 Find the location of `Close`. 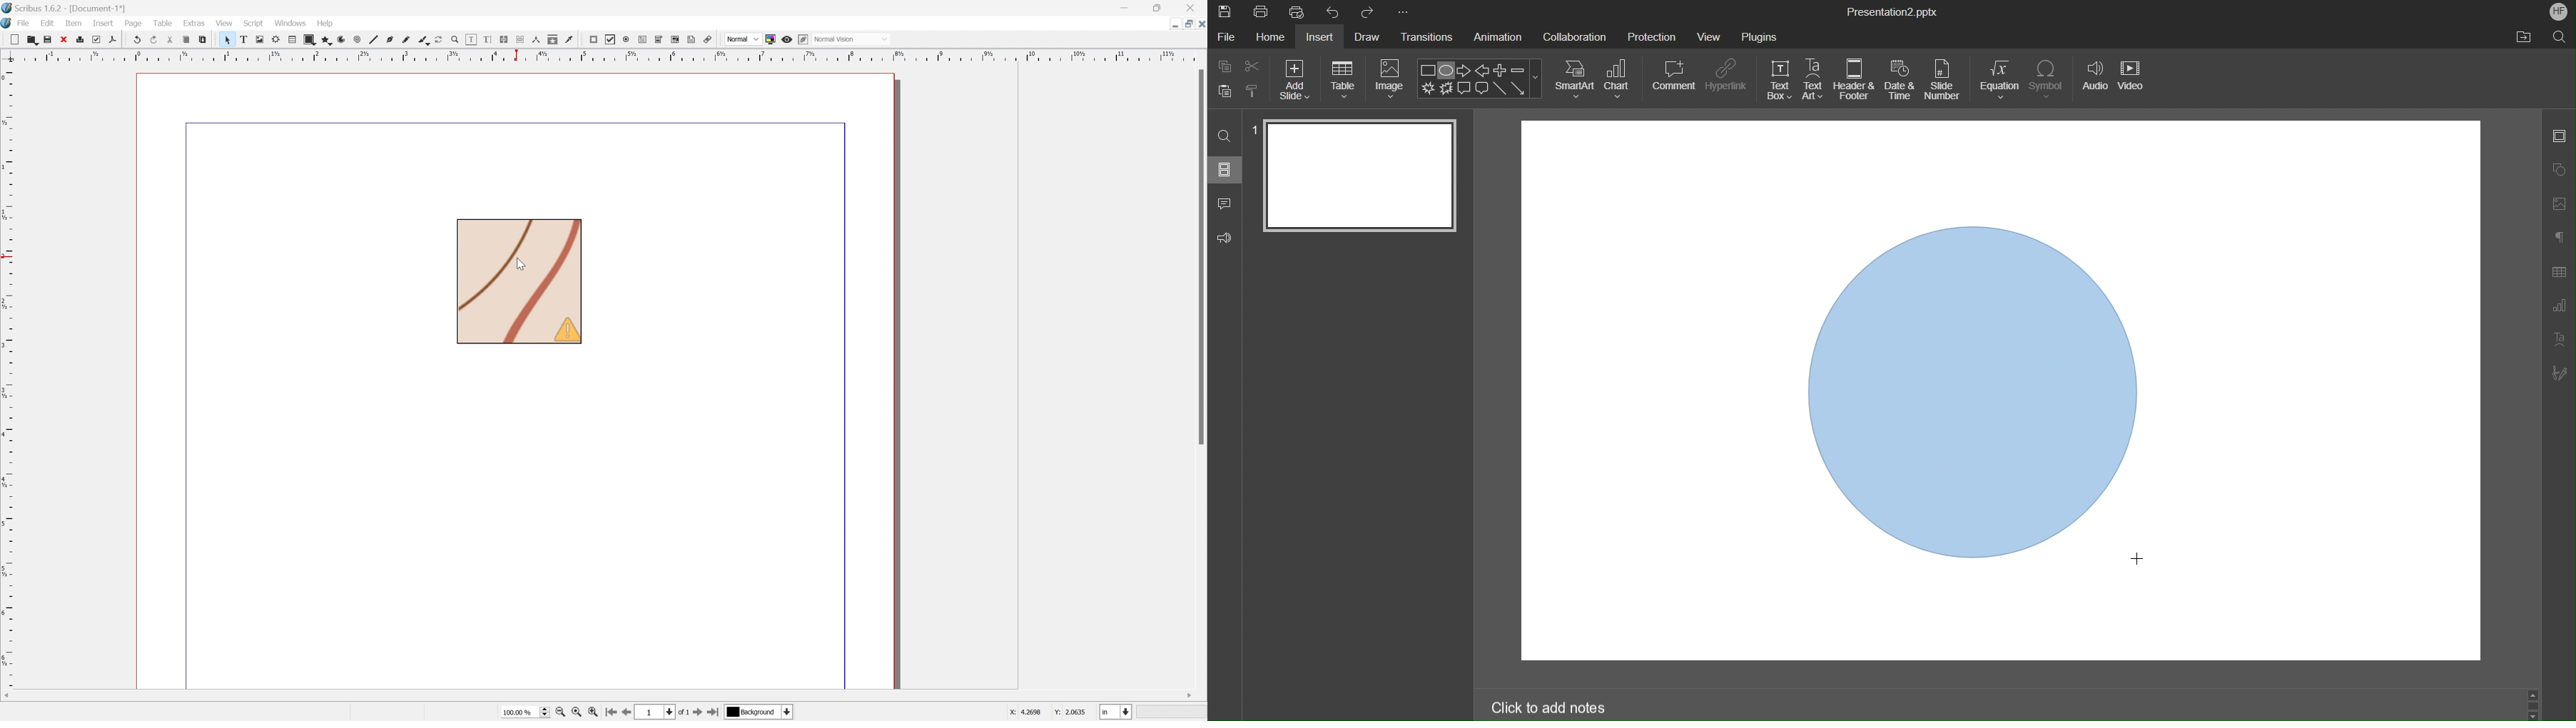

Close is located at coordinates (1194, 8).